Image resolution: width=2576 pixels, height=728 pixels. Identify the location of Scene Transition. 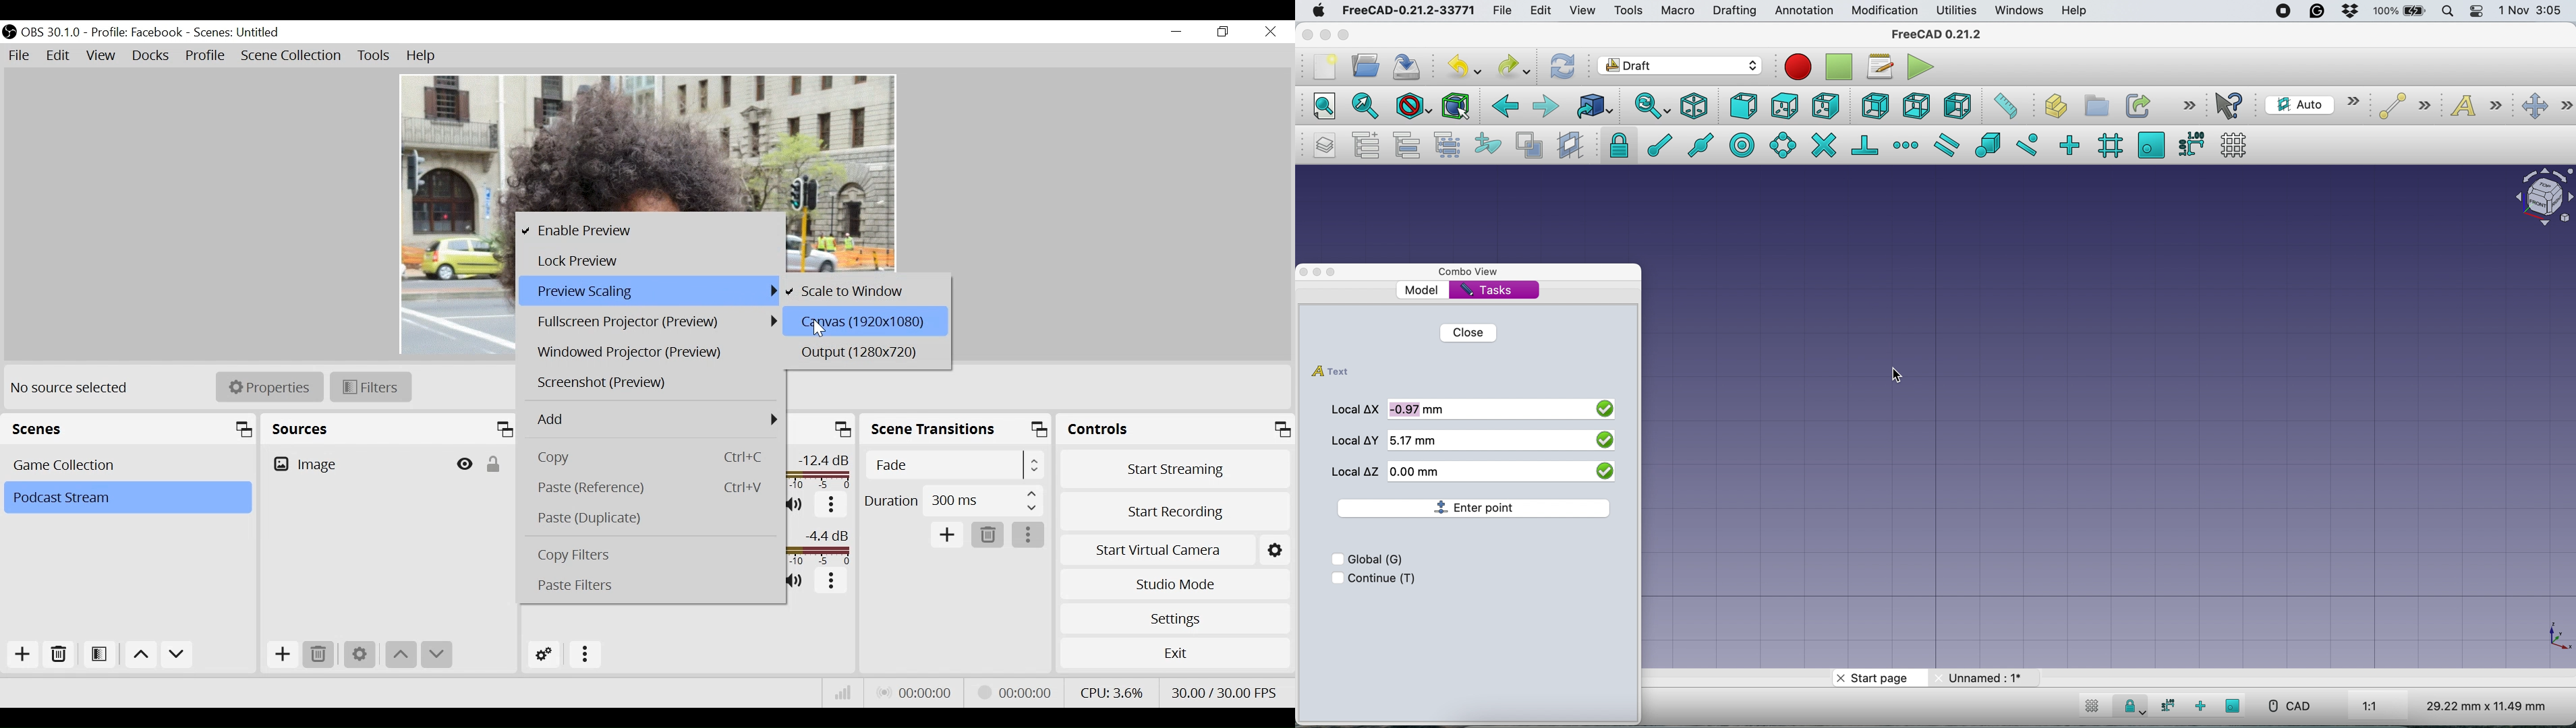
(957, 428).